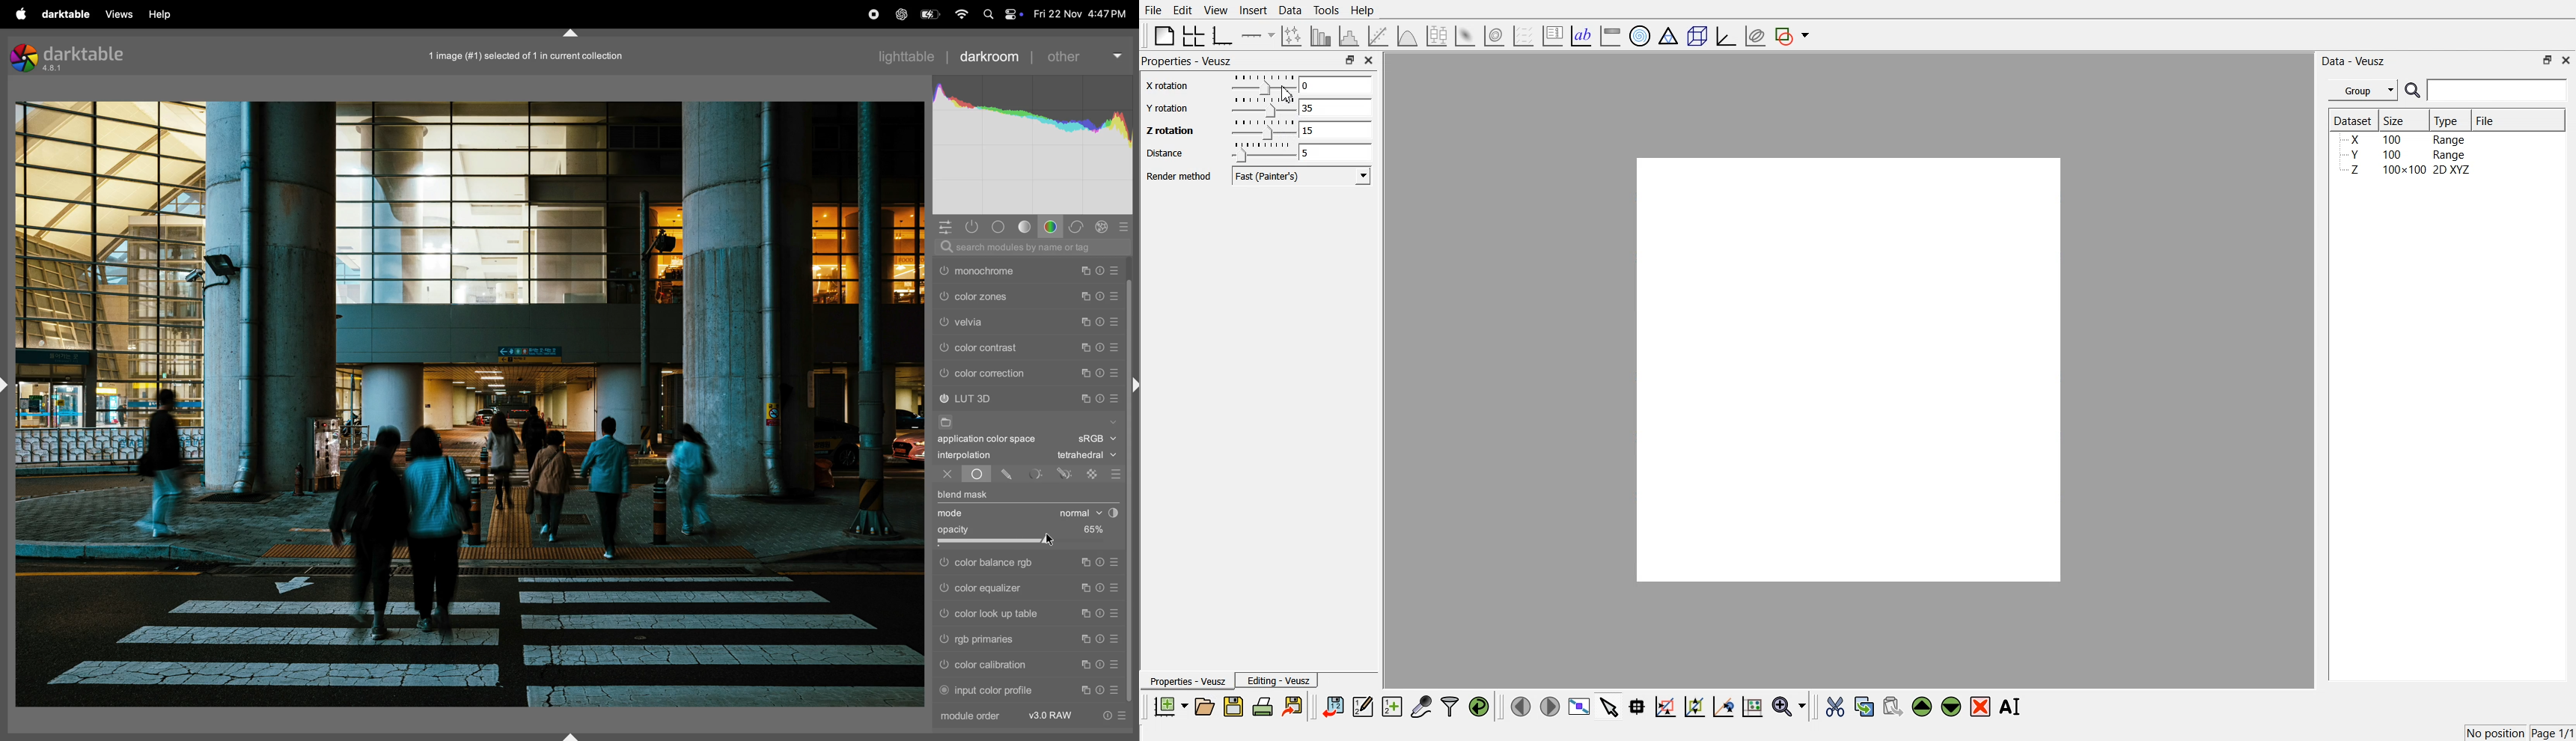 This screenshot has height=756, width=2576. What do you see at coordinates (1552, 36) in the screenshot?
I see `Plot key` at bounding box center [1552, 36].